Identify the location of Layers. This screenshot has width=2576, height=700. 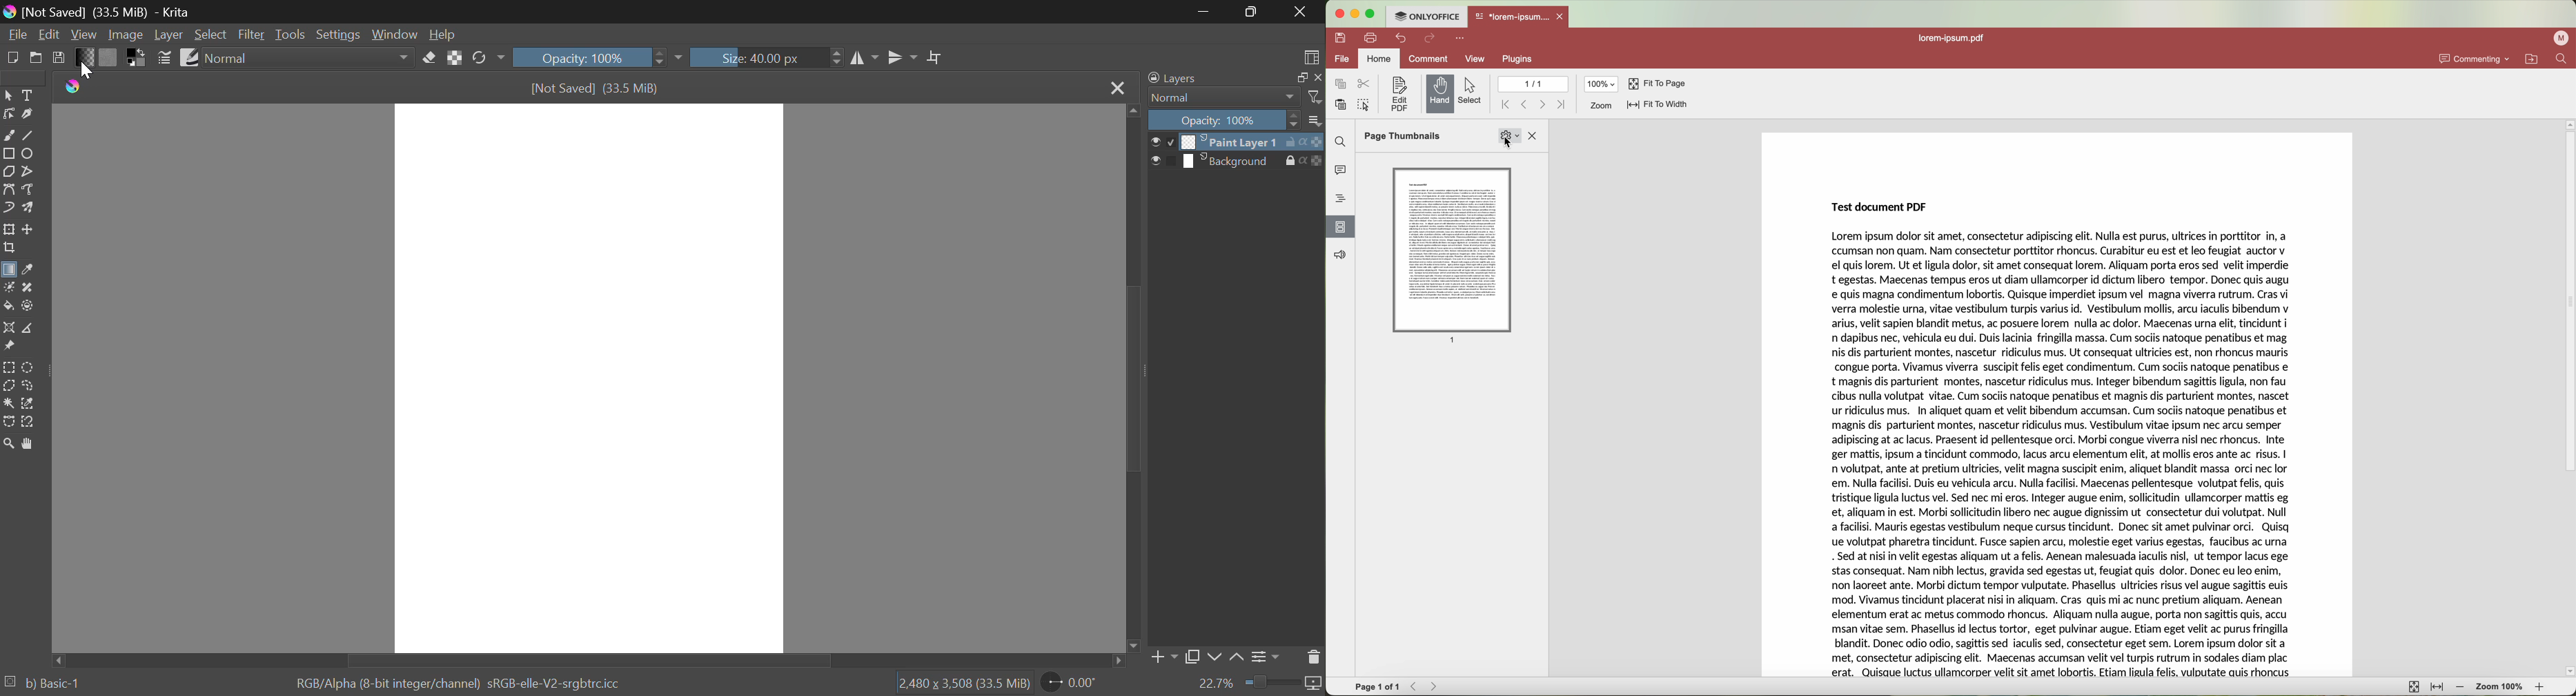
(1172, 79).